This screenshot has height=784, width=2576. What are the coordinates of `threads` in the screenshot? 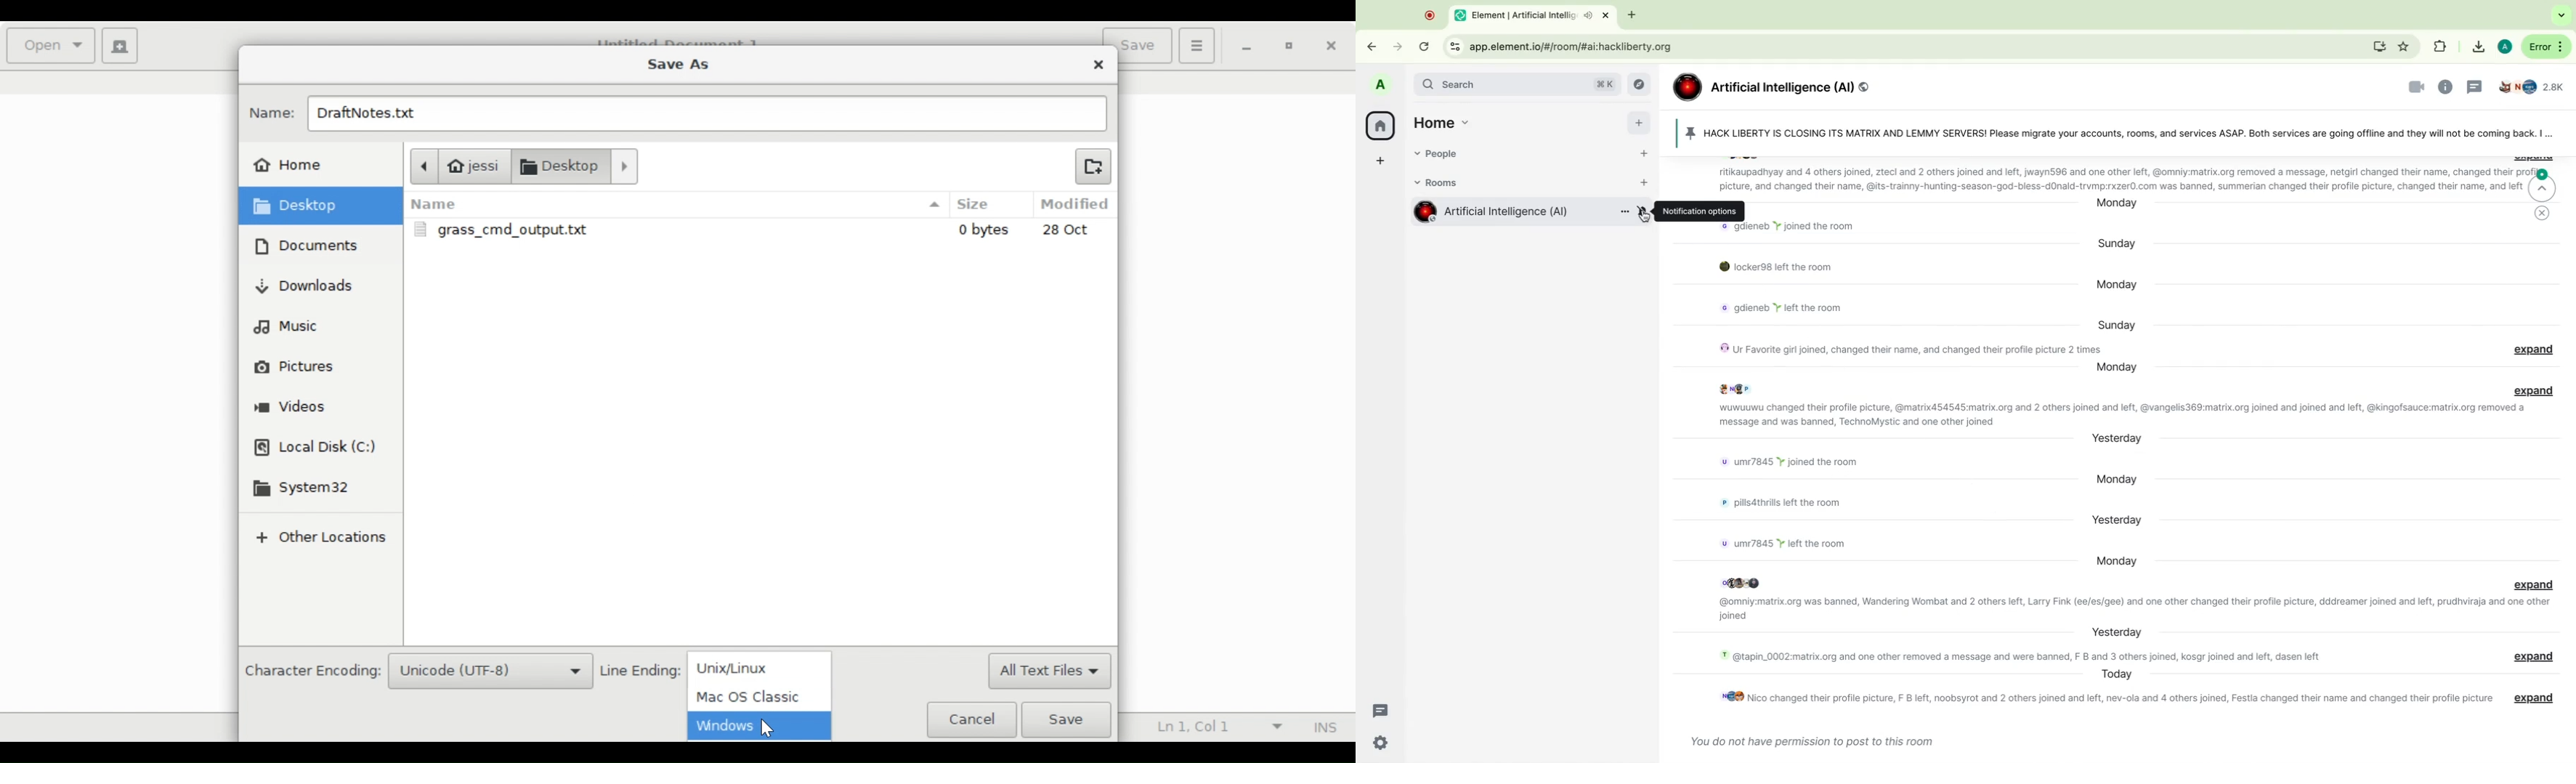 It's located at (1380, 709).